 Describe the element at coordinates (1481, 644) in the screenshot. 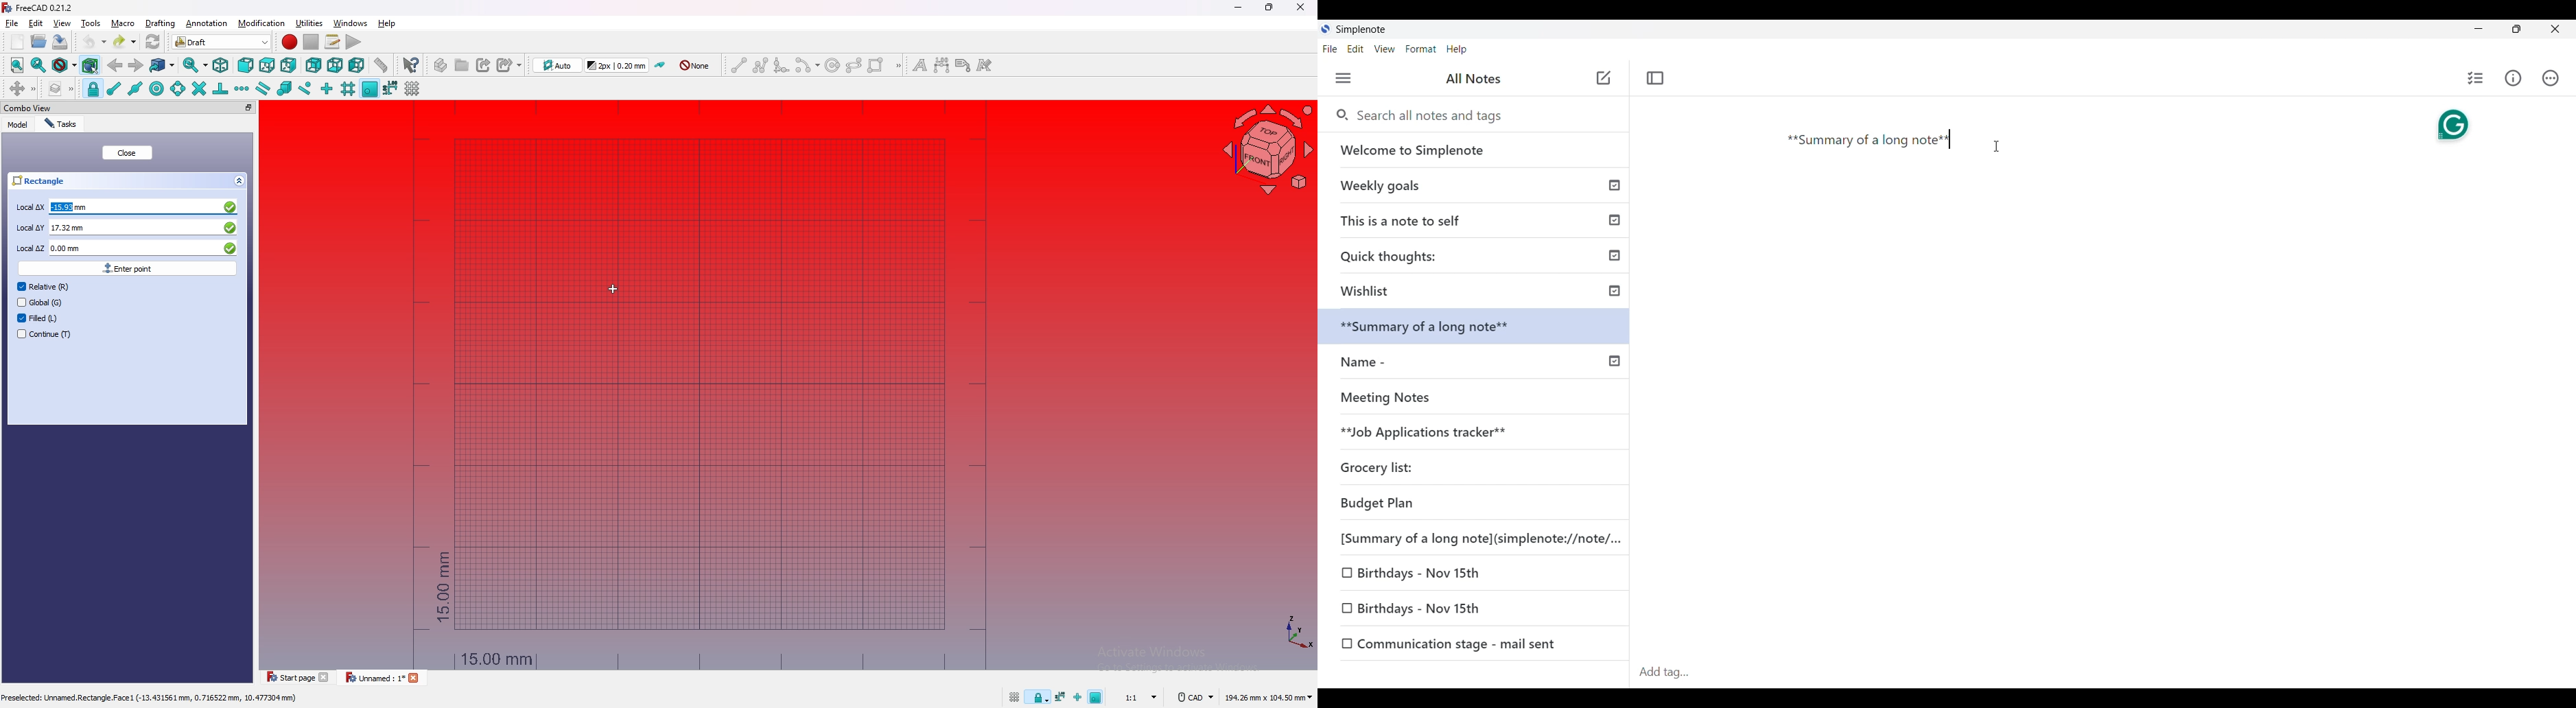

I see `Communication stage - mail sent` at that location.